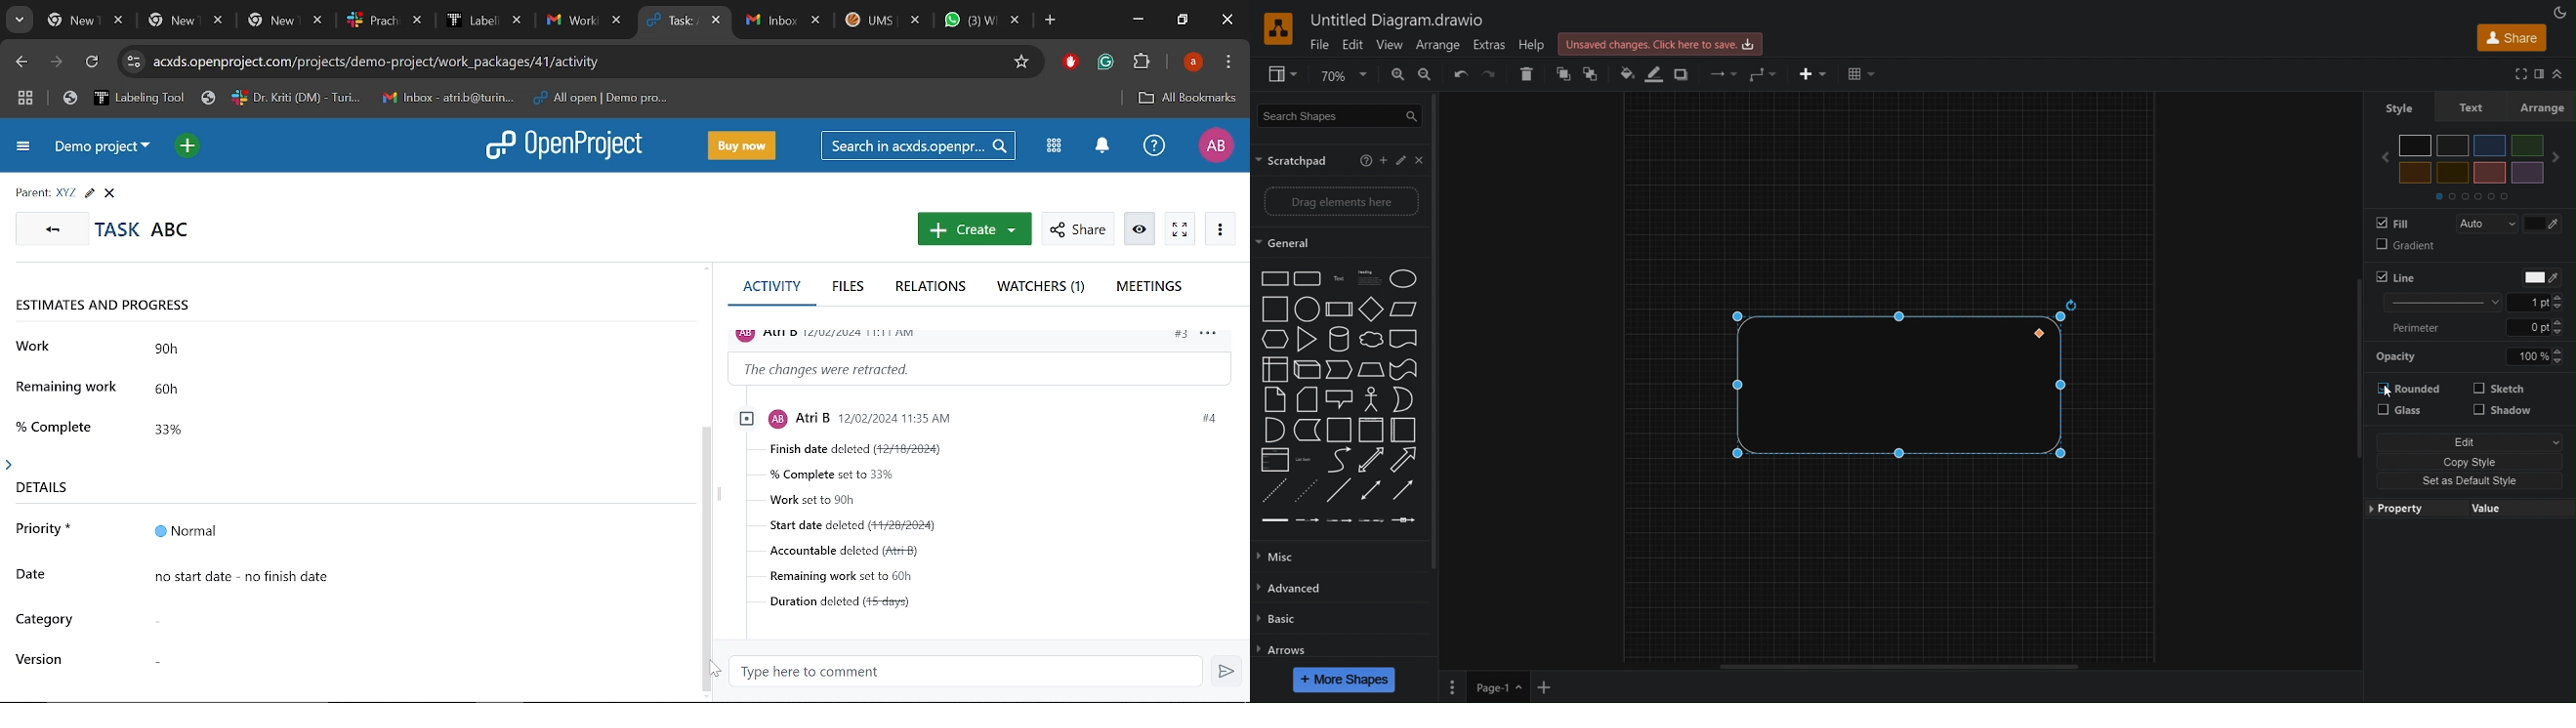  I want to click on Rectangle (rounded edges), so click(1900, 385).